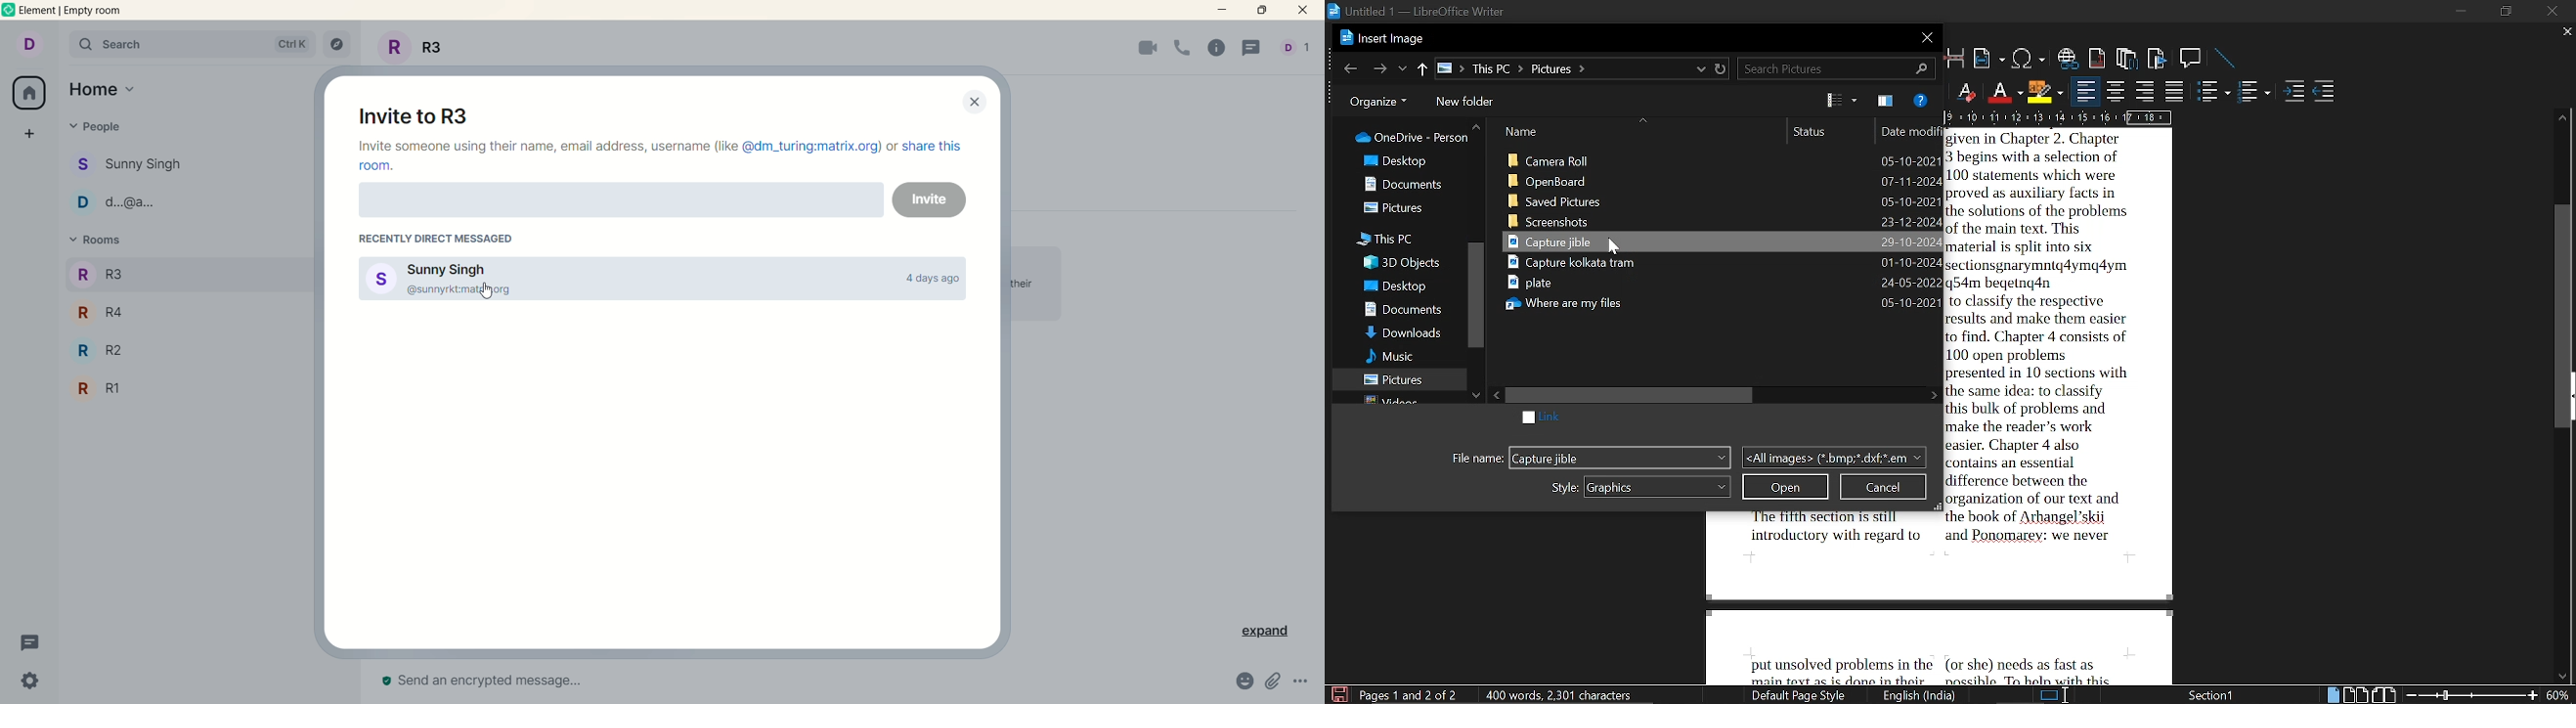 This screenshot has width=2576, height=728. What do you see at coordinates (100, 274) in the screenshot?
I see `R R3` at bounding box center [100, 274].